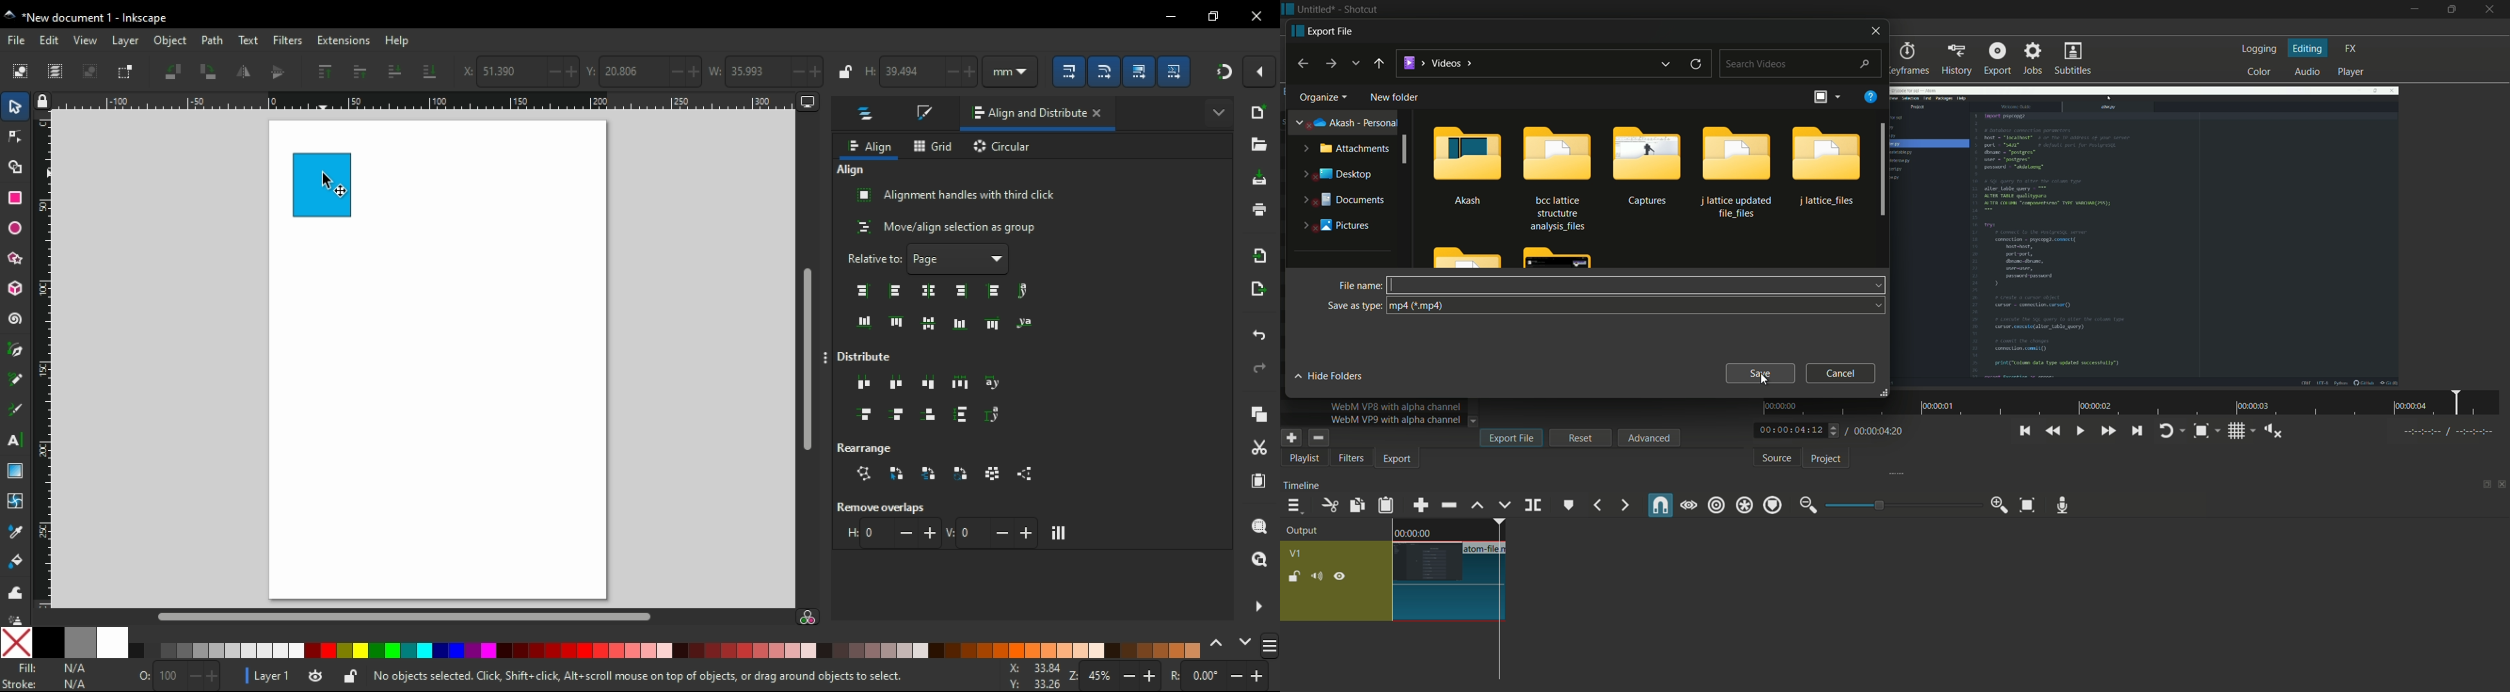  Describe the element at coordinates (1260, 112) in the screenshot. I see `new` at that location.